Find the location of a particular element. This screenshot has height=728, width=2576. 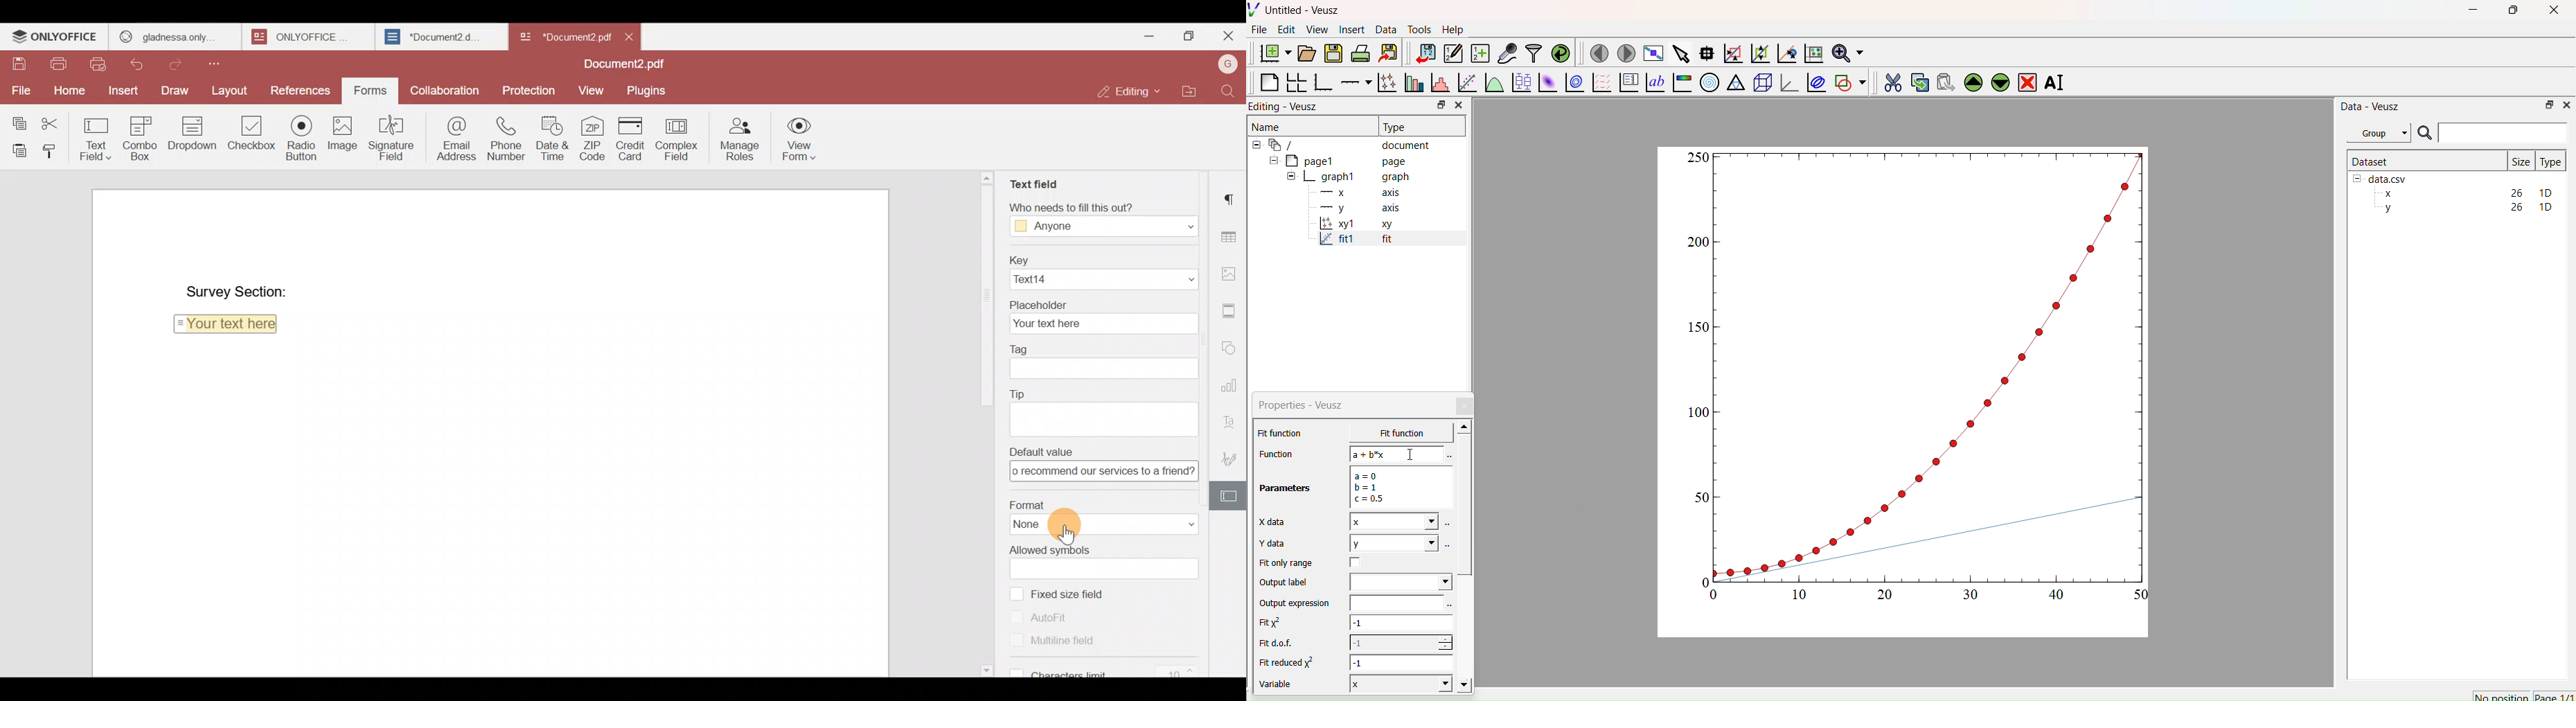

Cursor is located at coordinates (1075, 535).